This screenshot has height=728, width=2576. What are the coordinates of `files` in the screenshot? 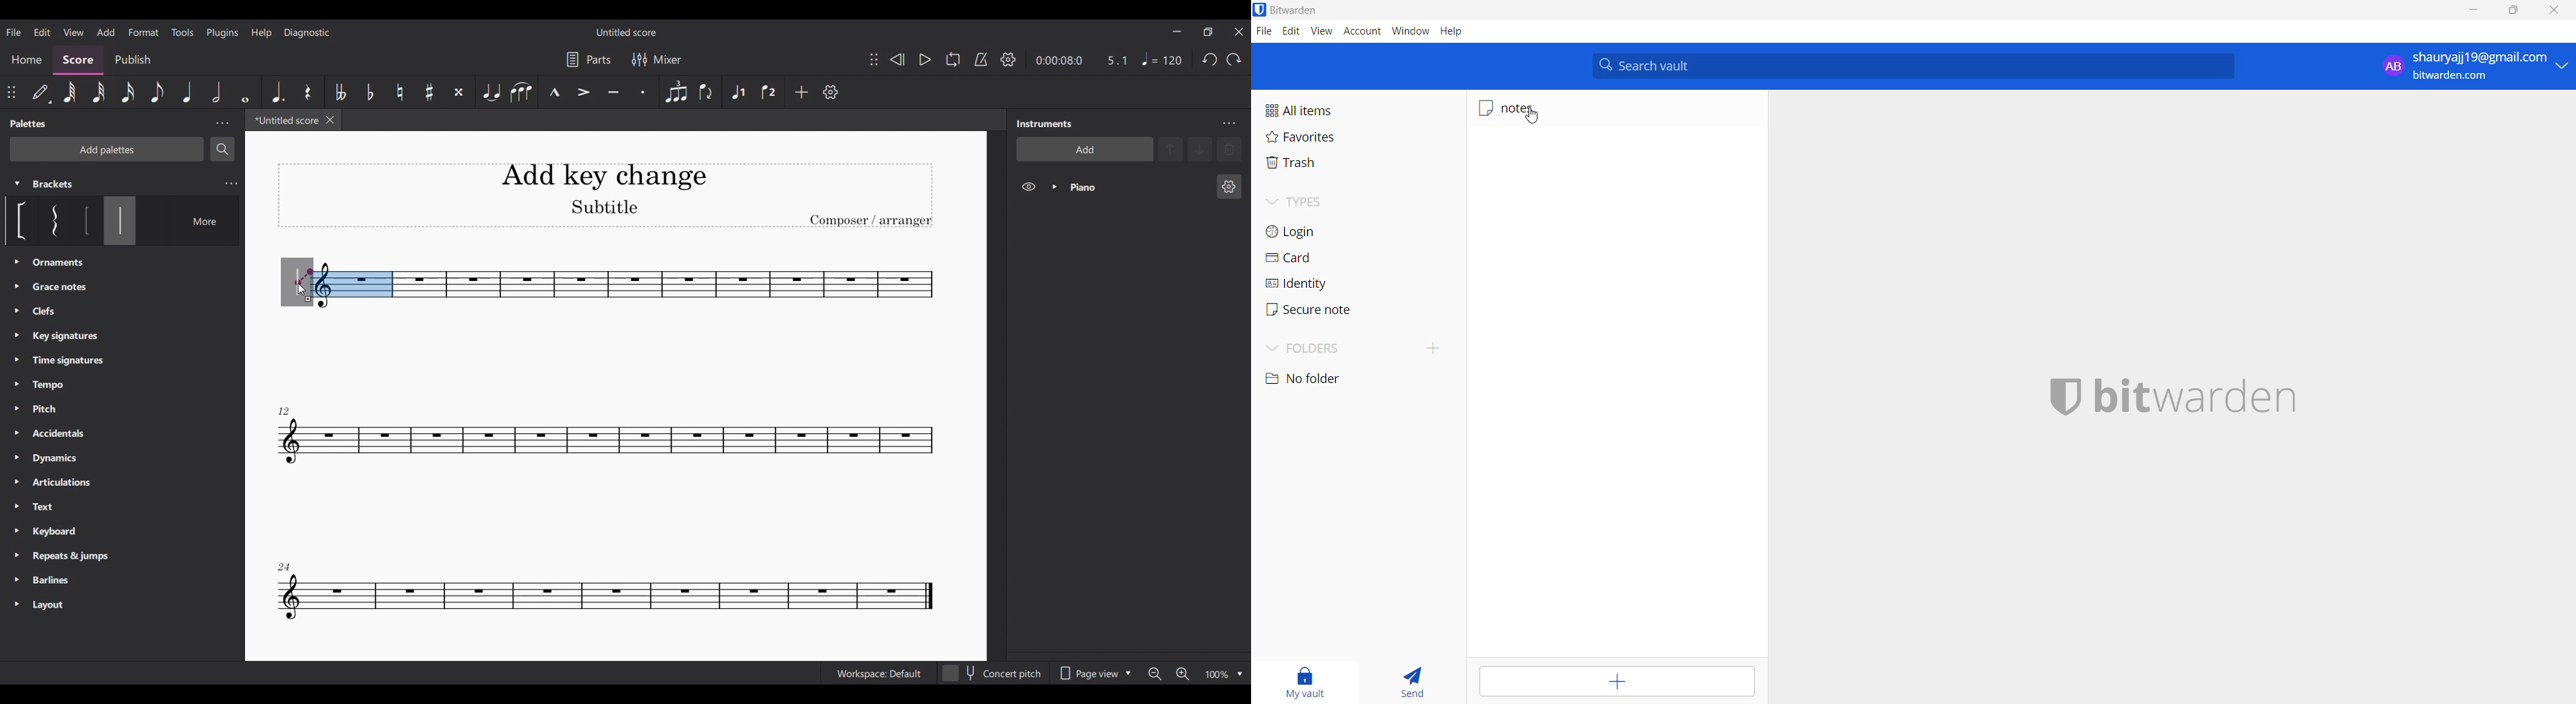 It's located at (1263, 30).